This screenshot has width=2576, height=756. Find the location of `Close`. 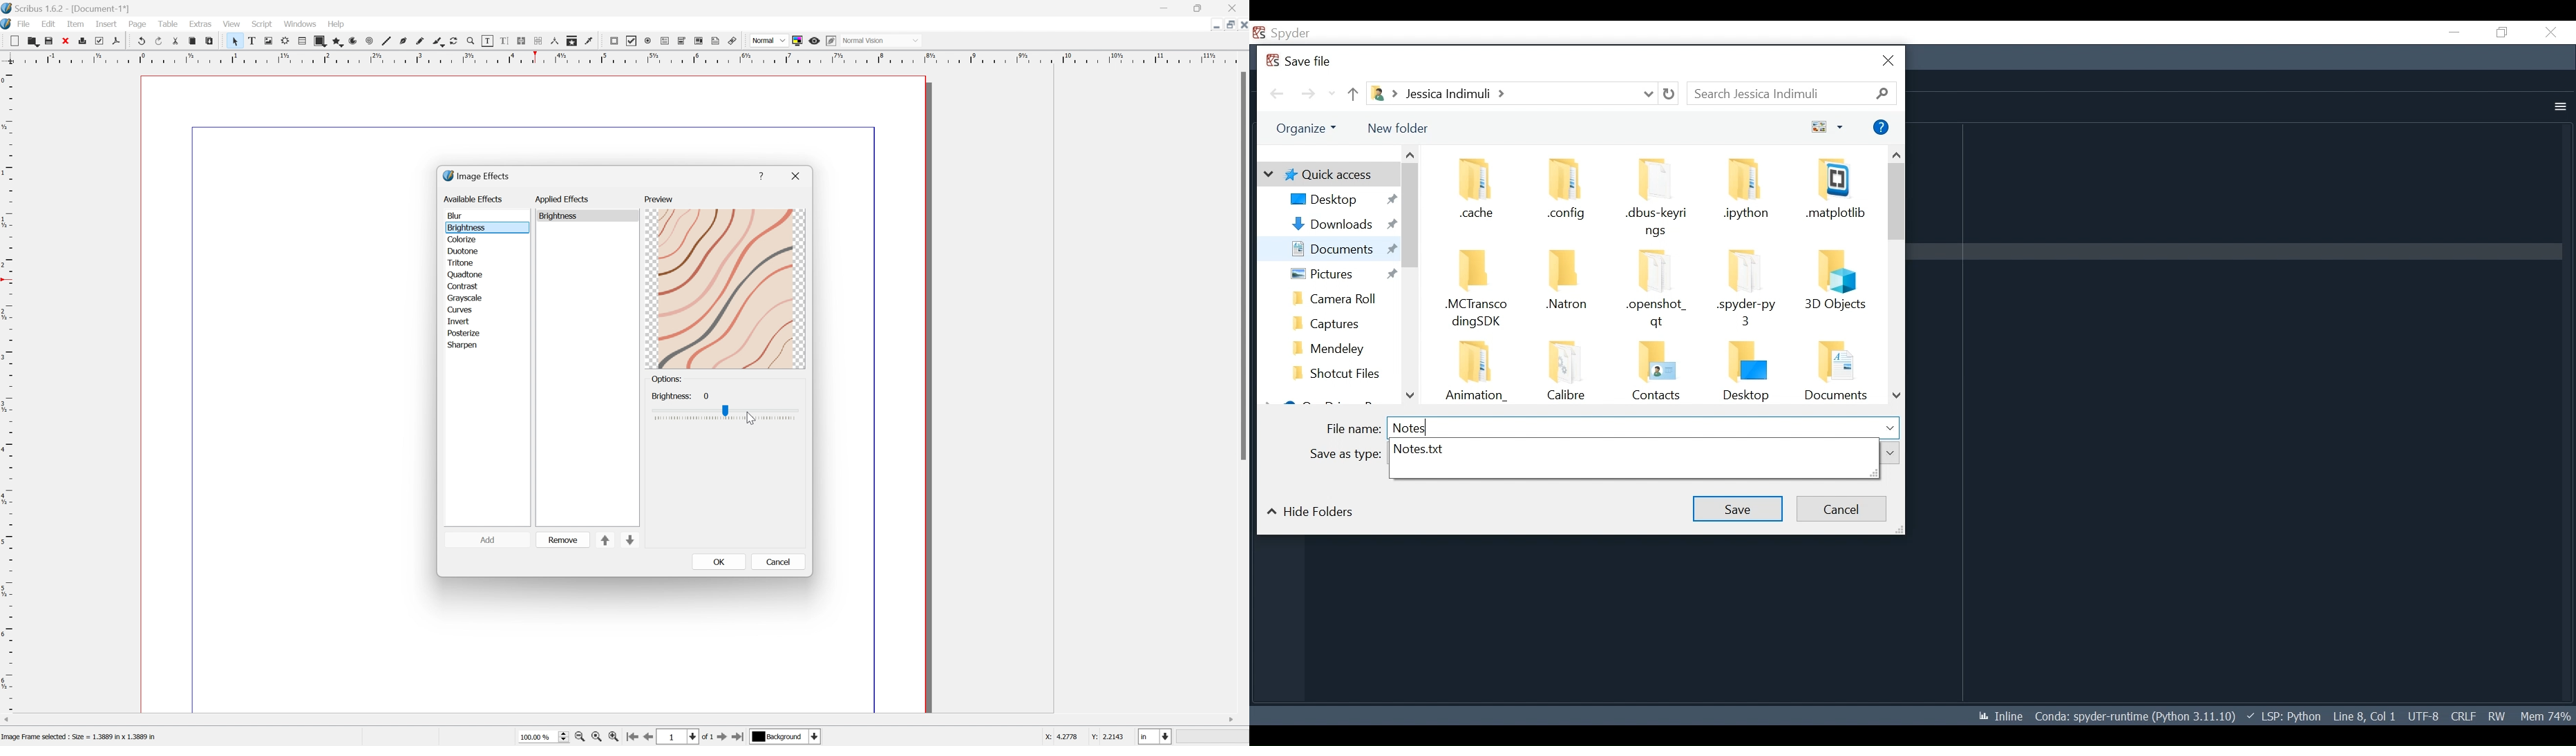

Close is located at coordinates (1235, 8).